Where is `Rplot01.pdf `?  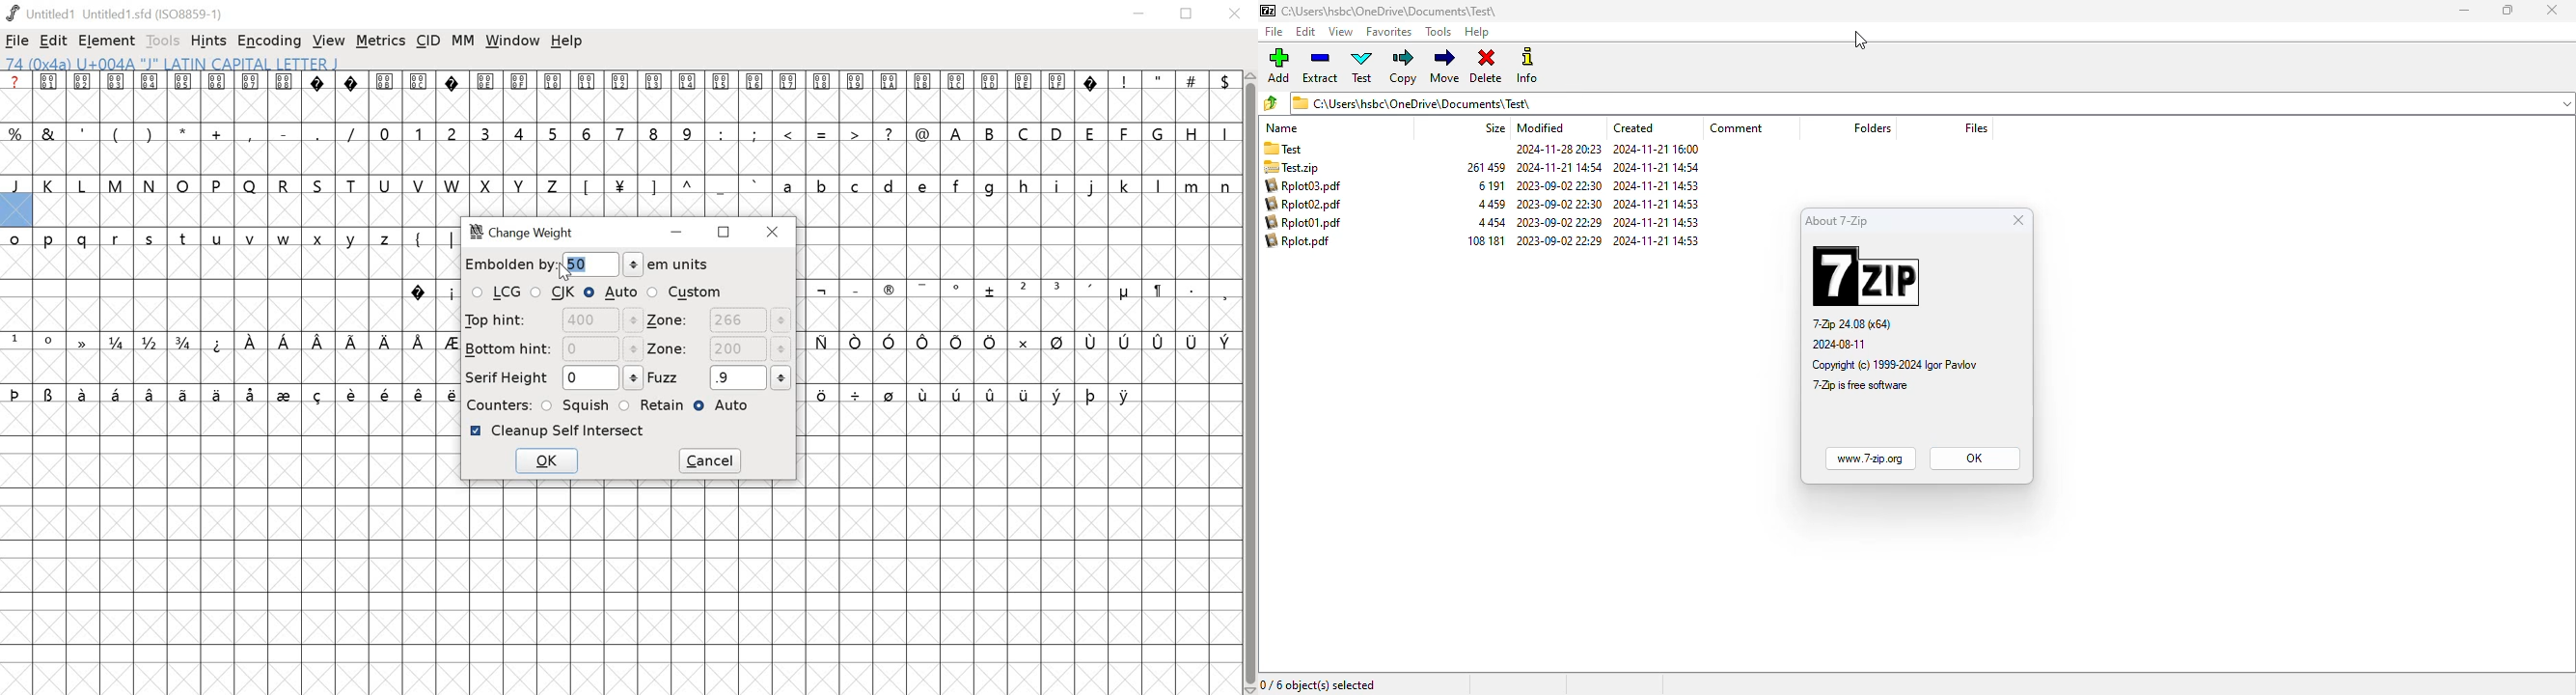
Rplot01.pdf  is located at coordinates (1304, 222).